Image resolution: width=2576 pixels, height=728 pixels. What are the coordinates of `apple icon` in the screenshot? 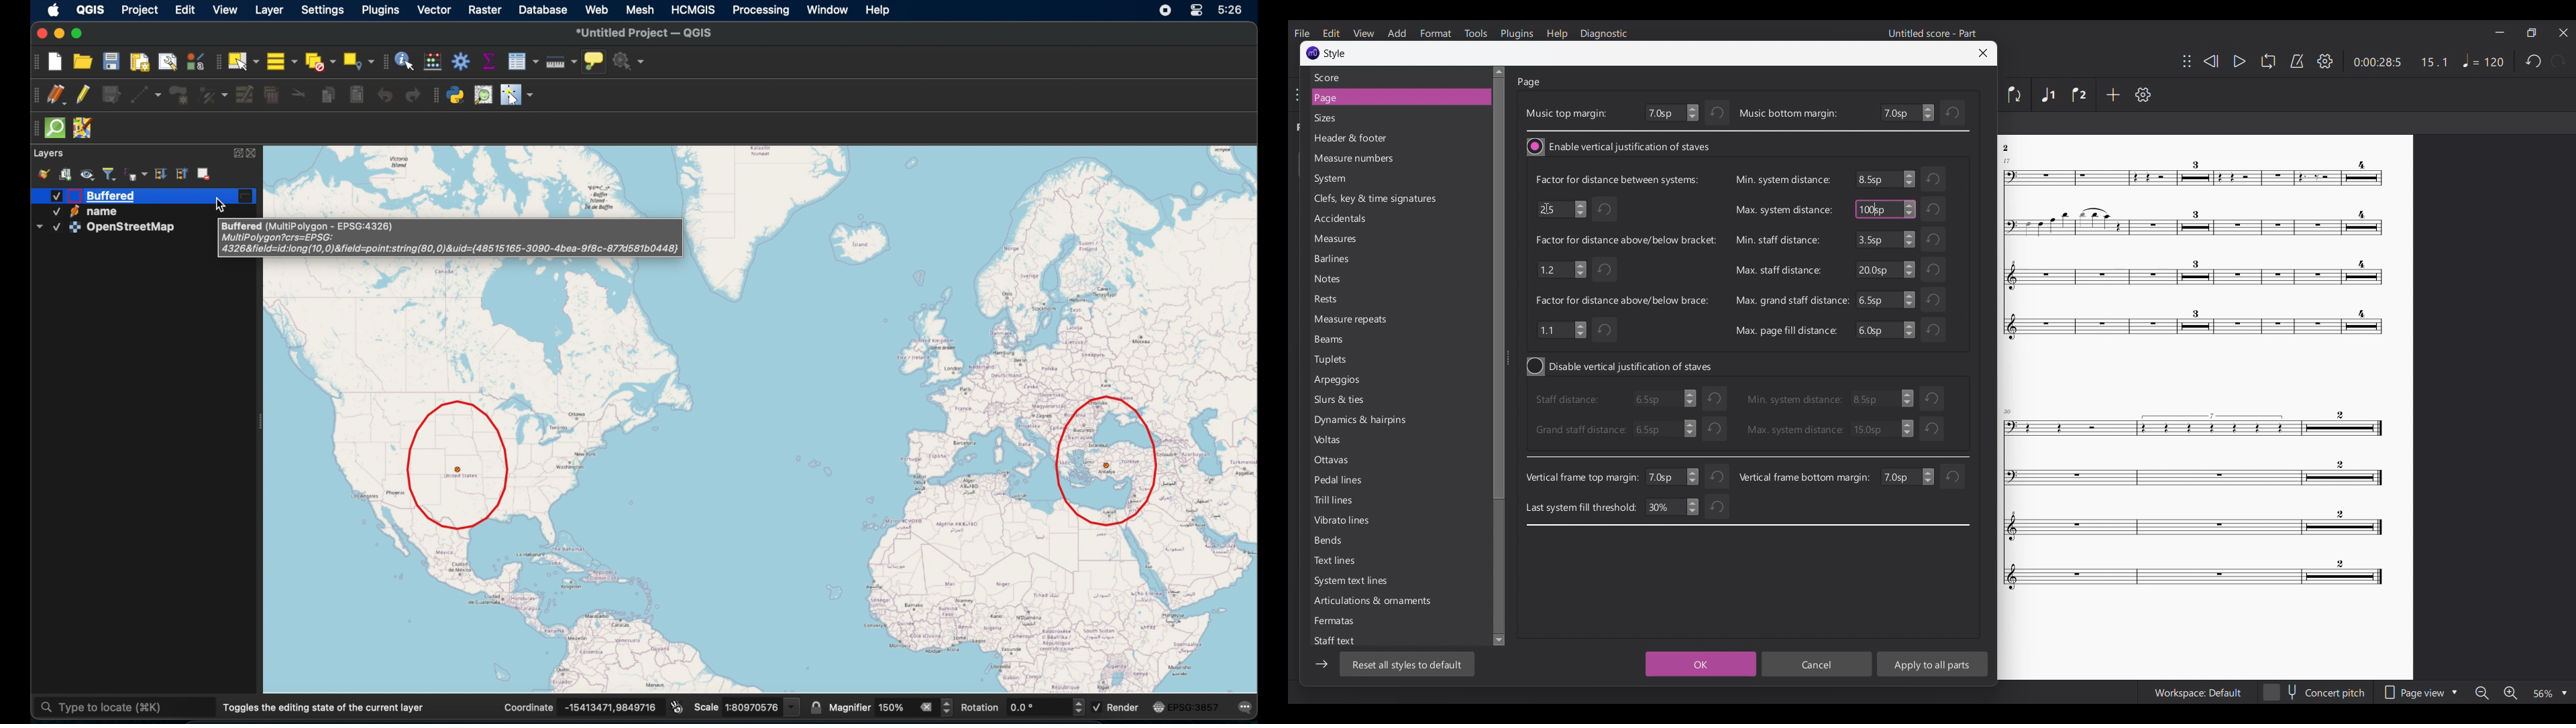 It's located at (54, 9).